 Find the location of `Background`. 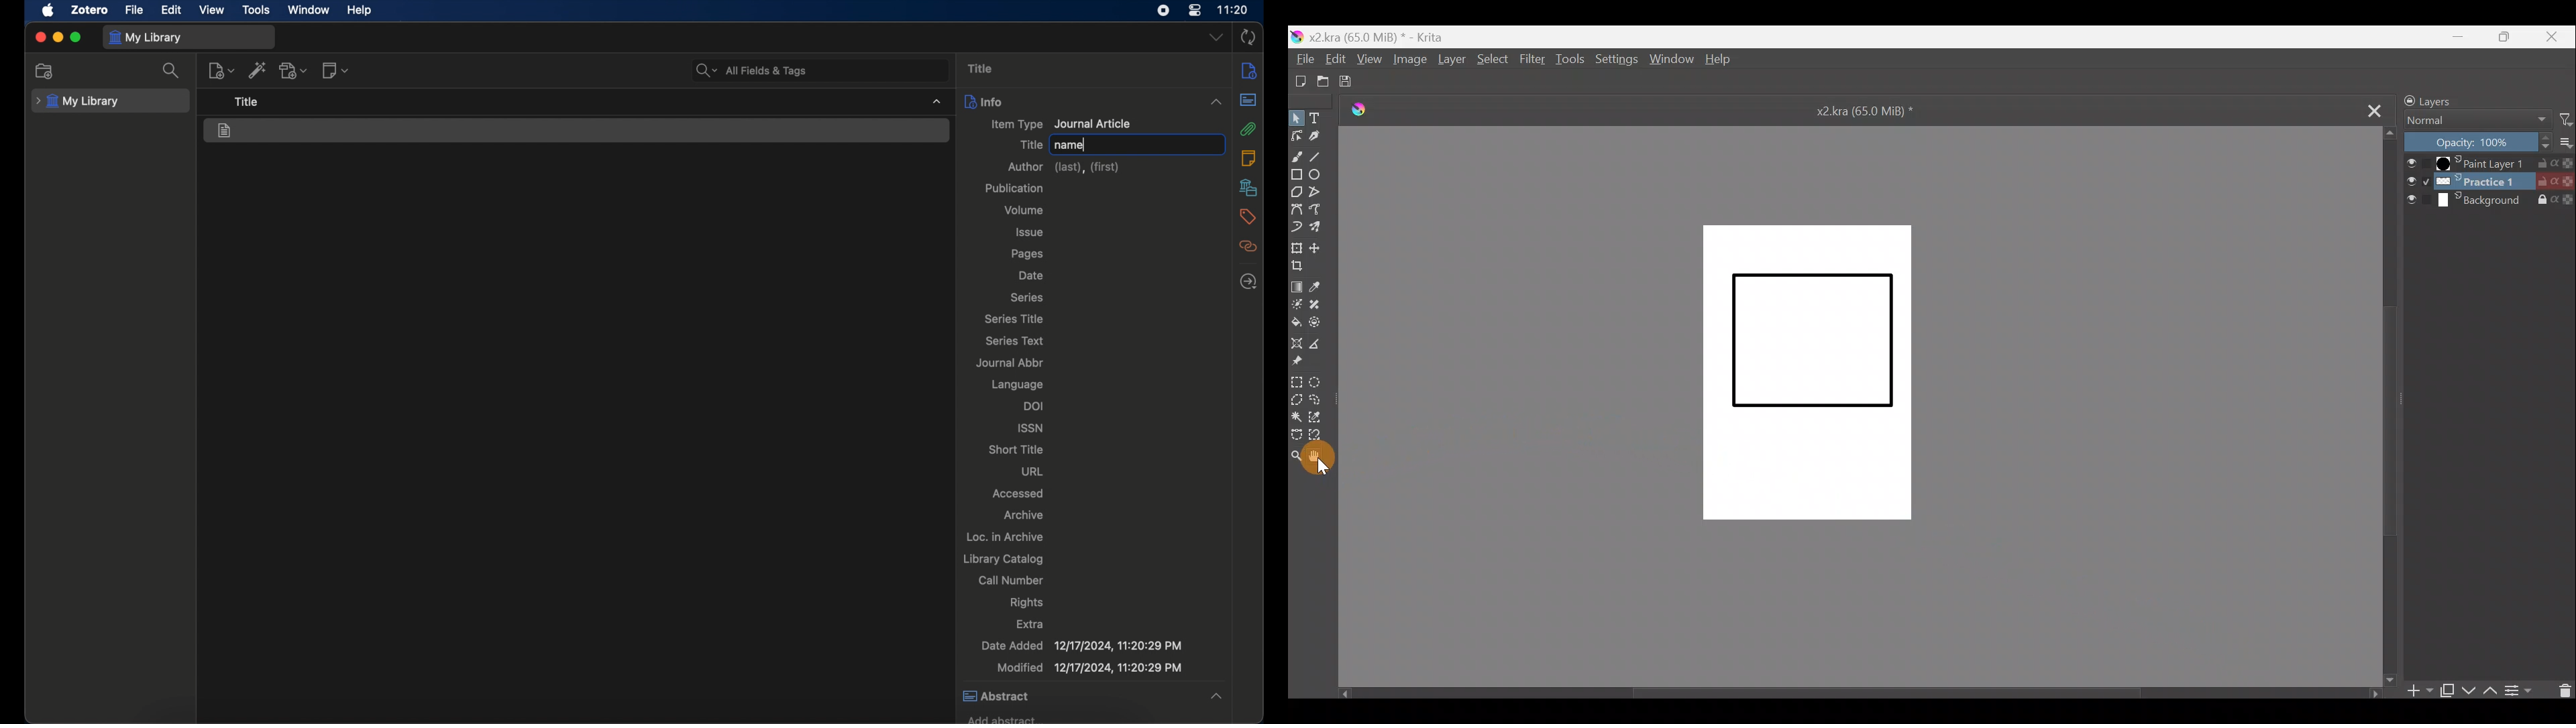

Background is located at coordinates (2490, 202).